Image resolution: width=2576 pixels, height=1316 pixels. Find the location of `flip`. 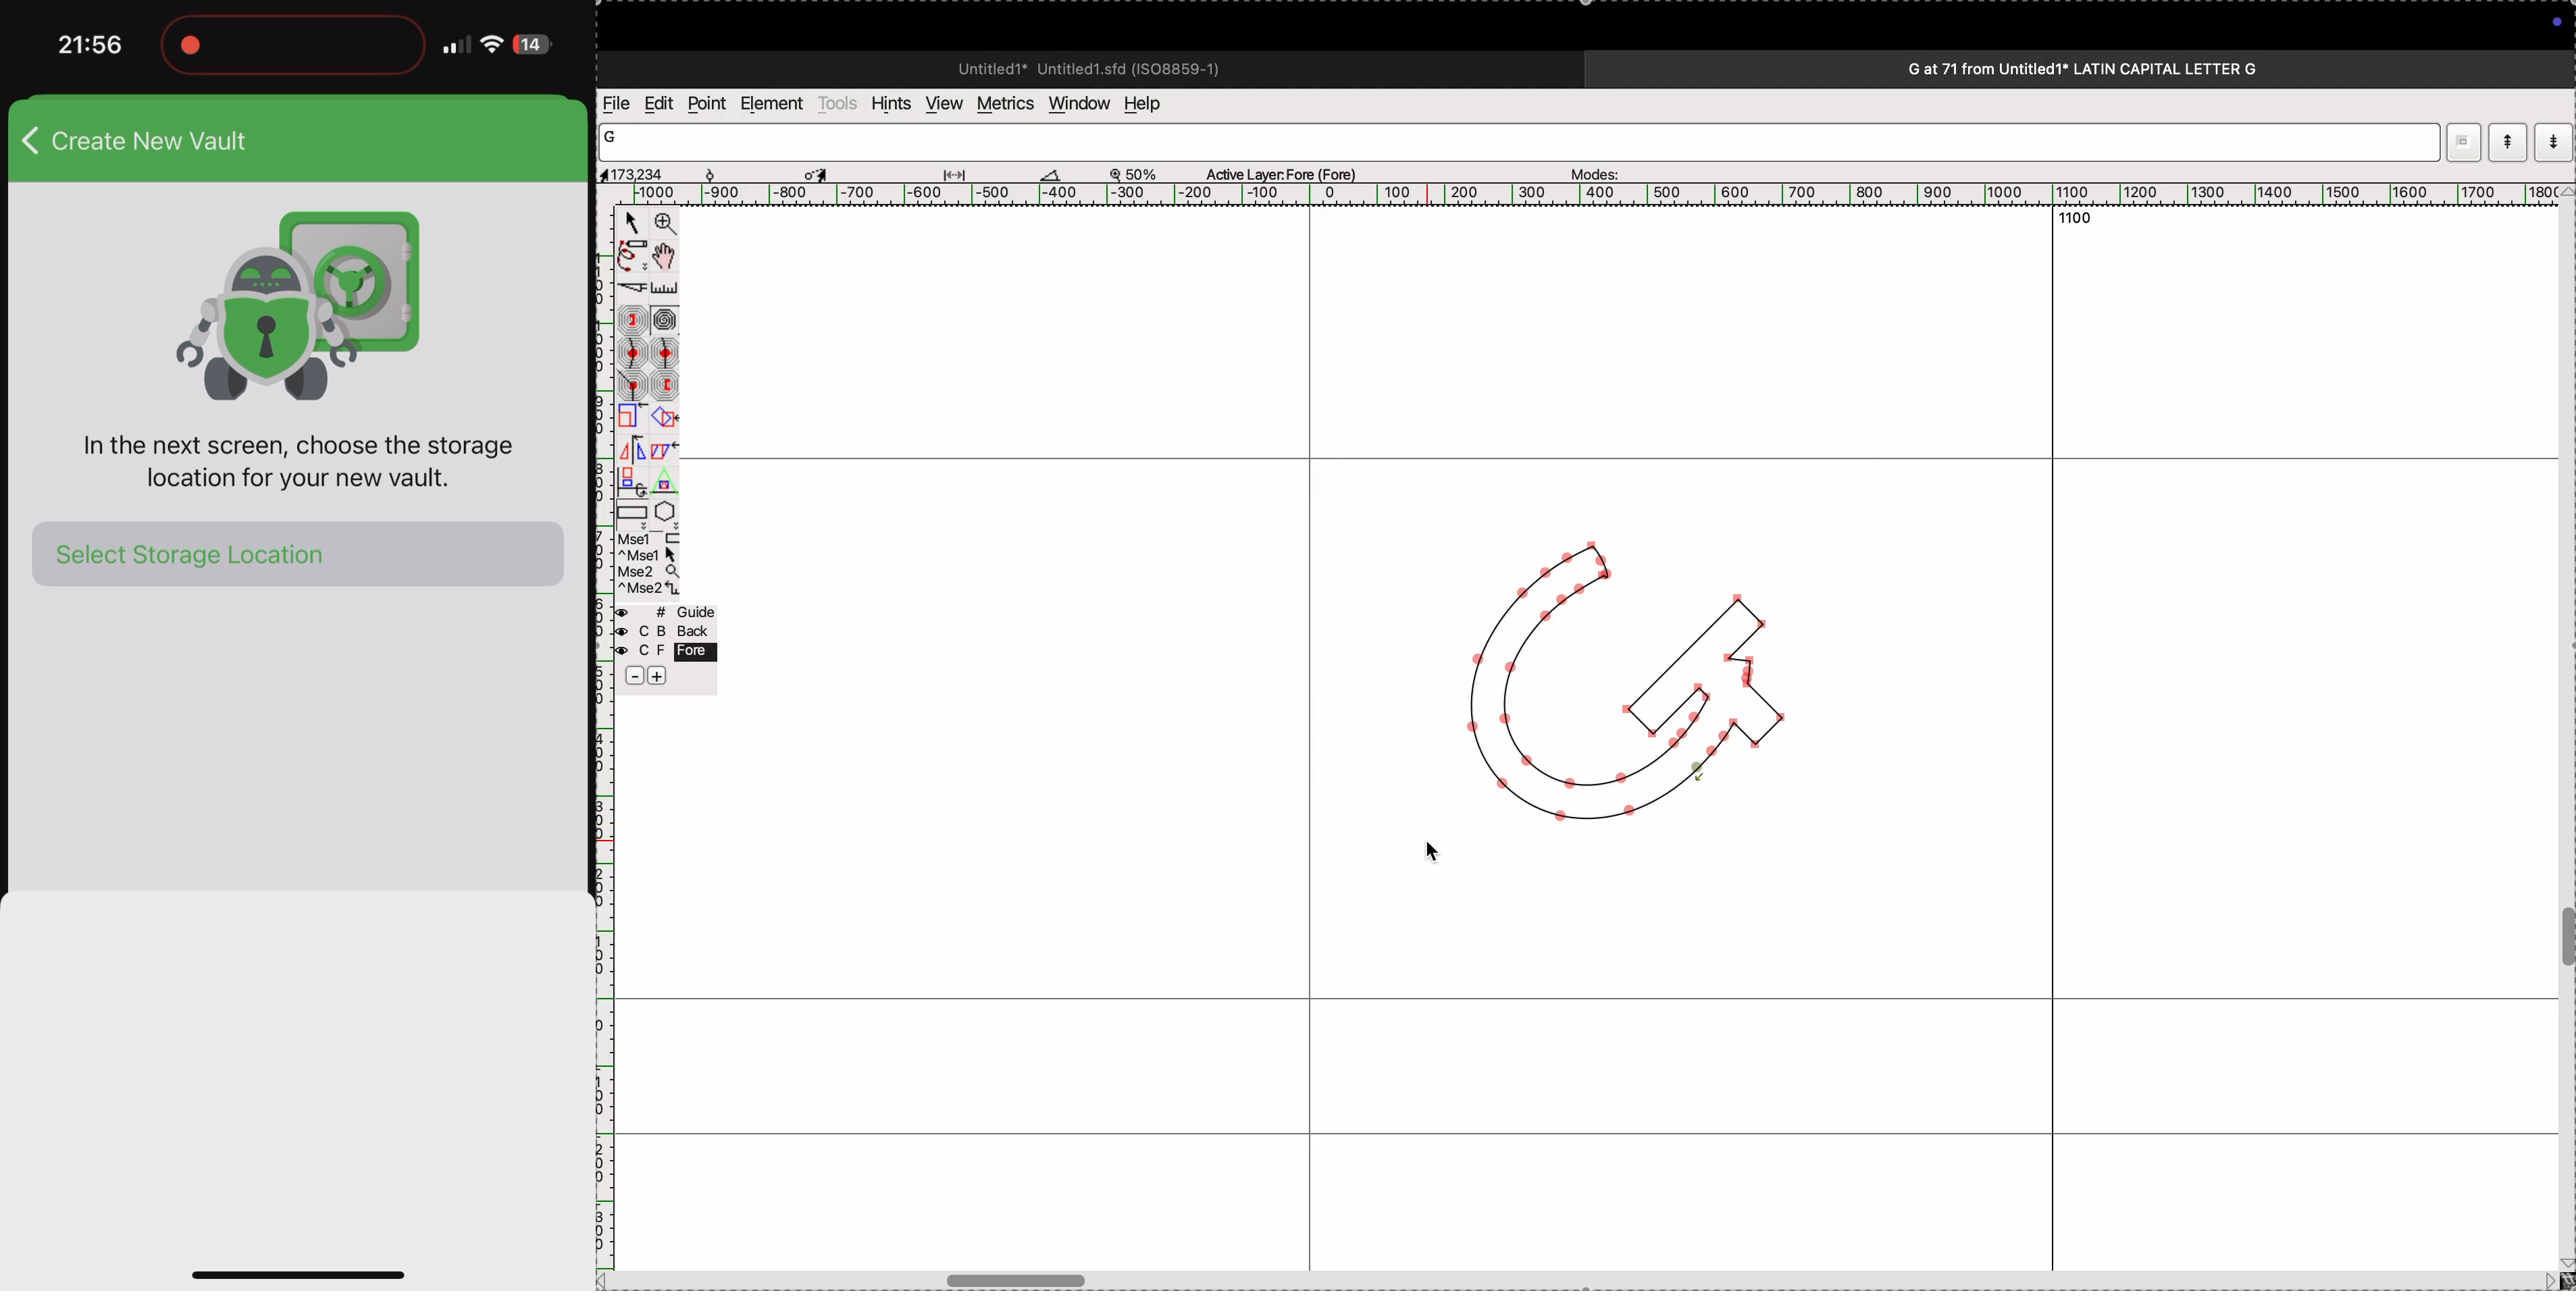

flip is located at coordinates (632, 450).